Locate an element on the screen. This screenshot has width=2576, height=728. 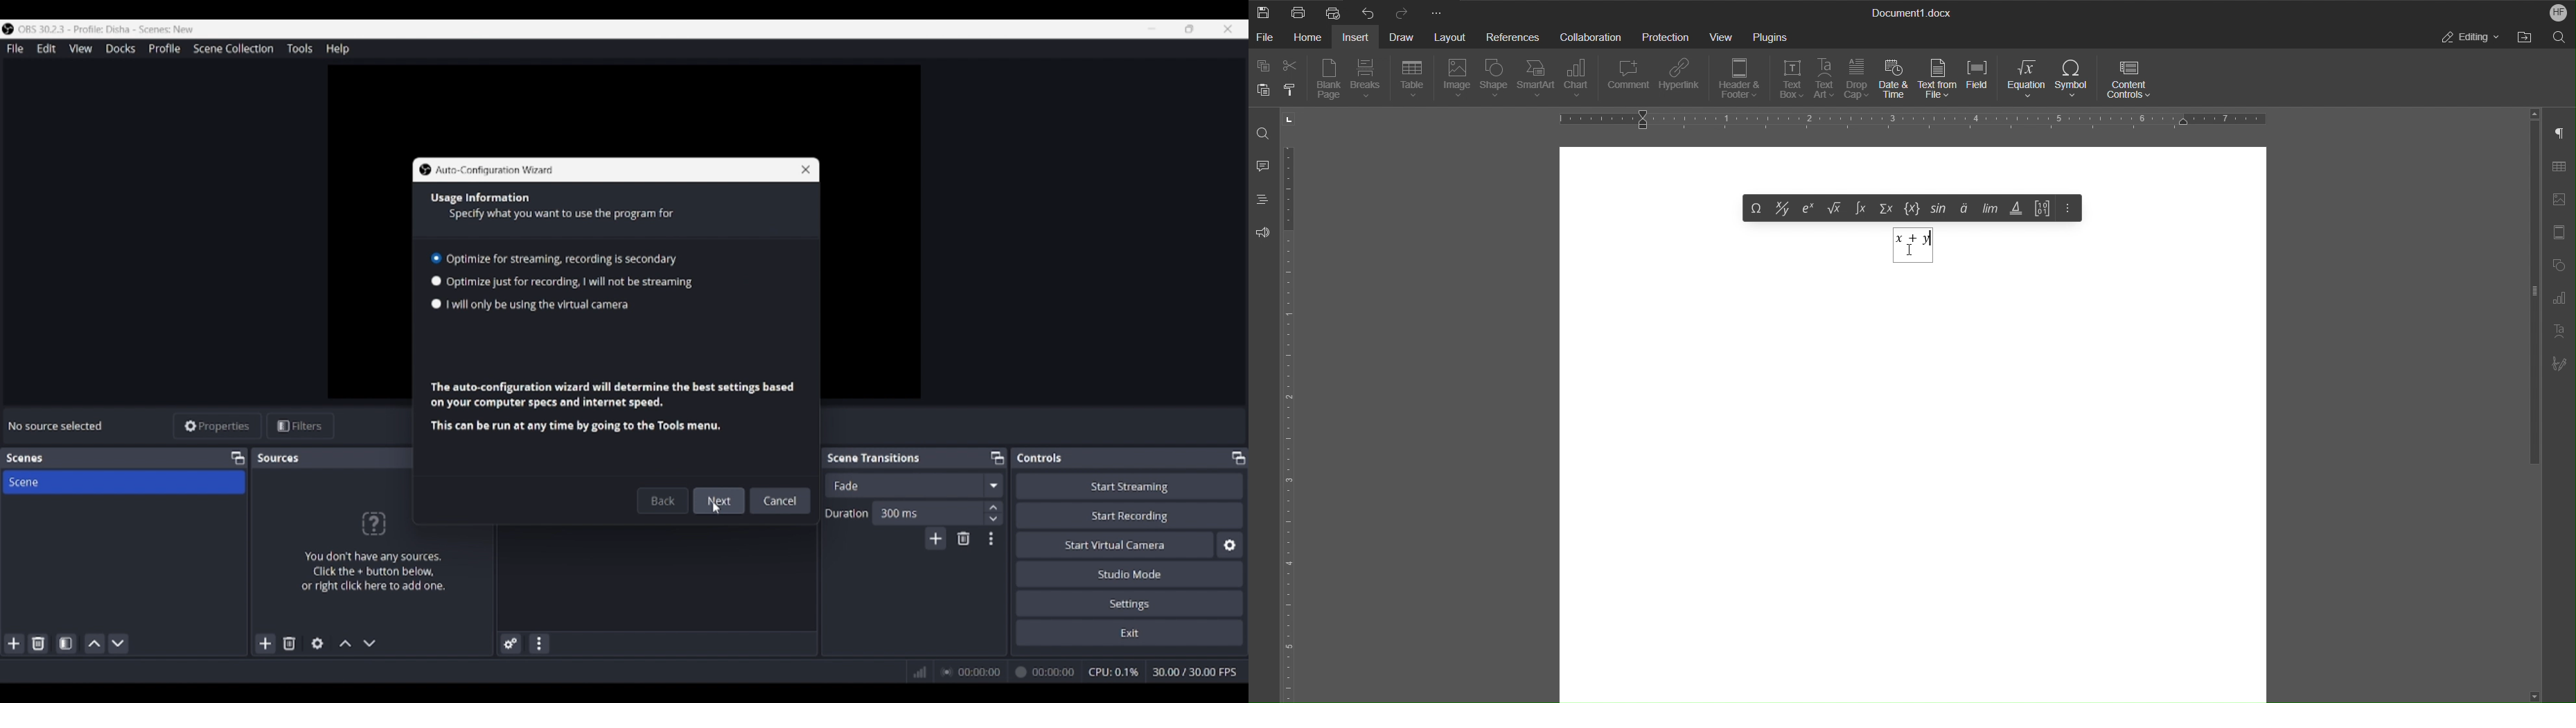
Redo is located at coordinates (1403, 12).